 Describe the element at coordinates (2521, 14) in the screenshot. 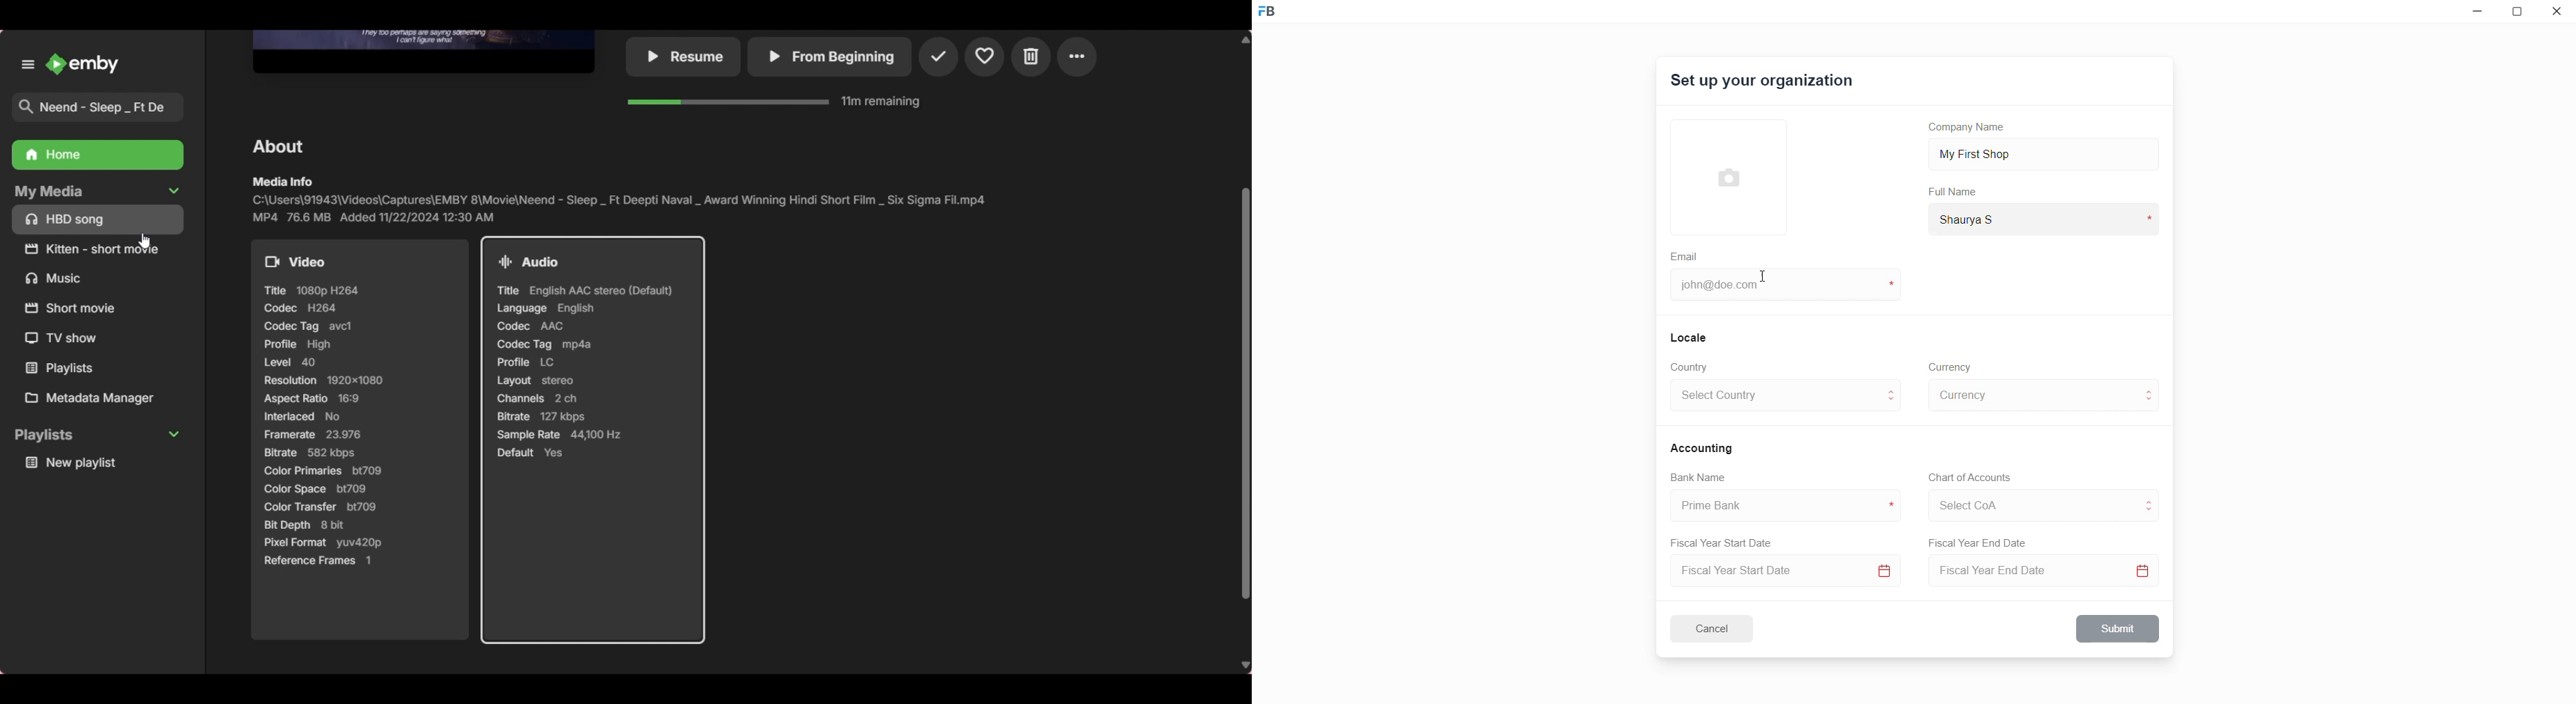

I see `resize ` at that location.